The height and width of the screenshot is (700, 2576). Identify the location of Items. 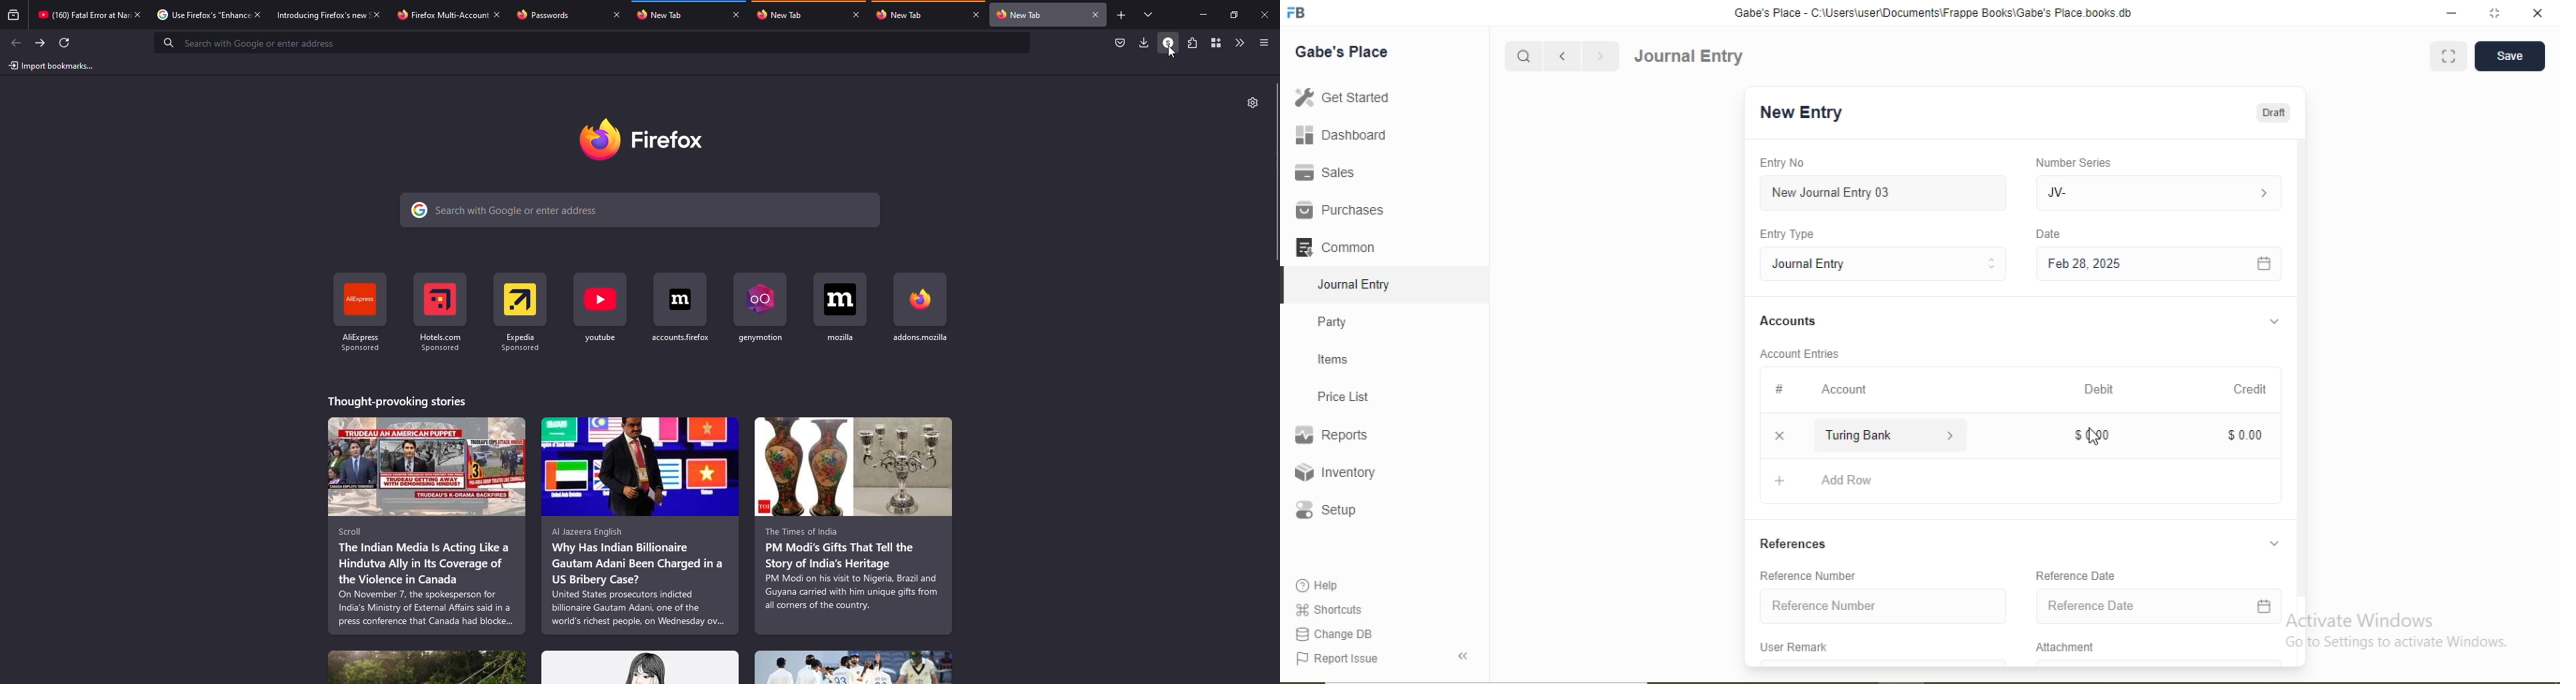
(1333, 359).